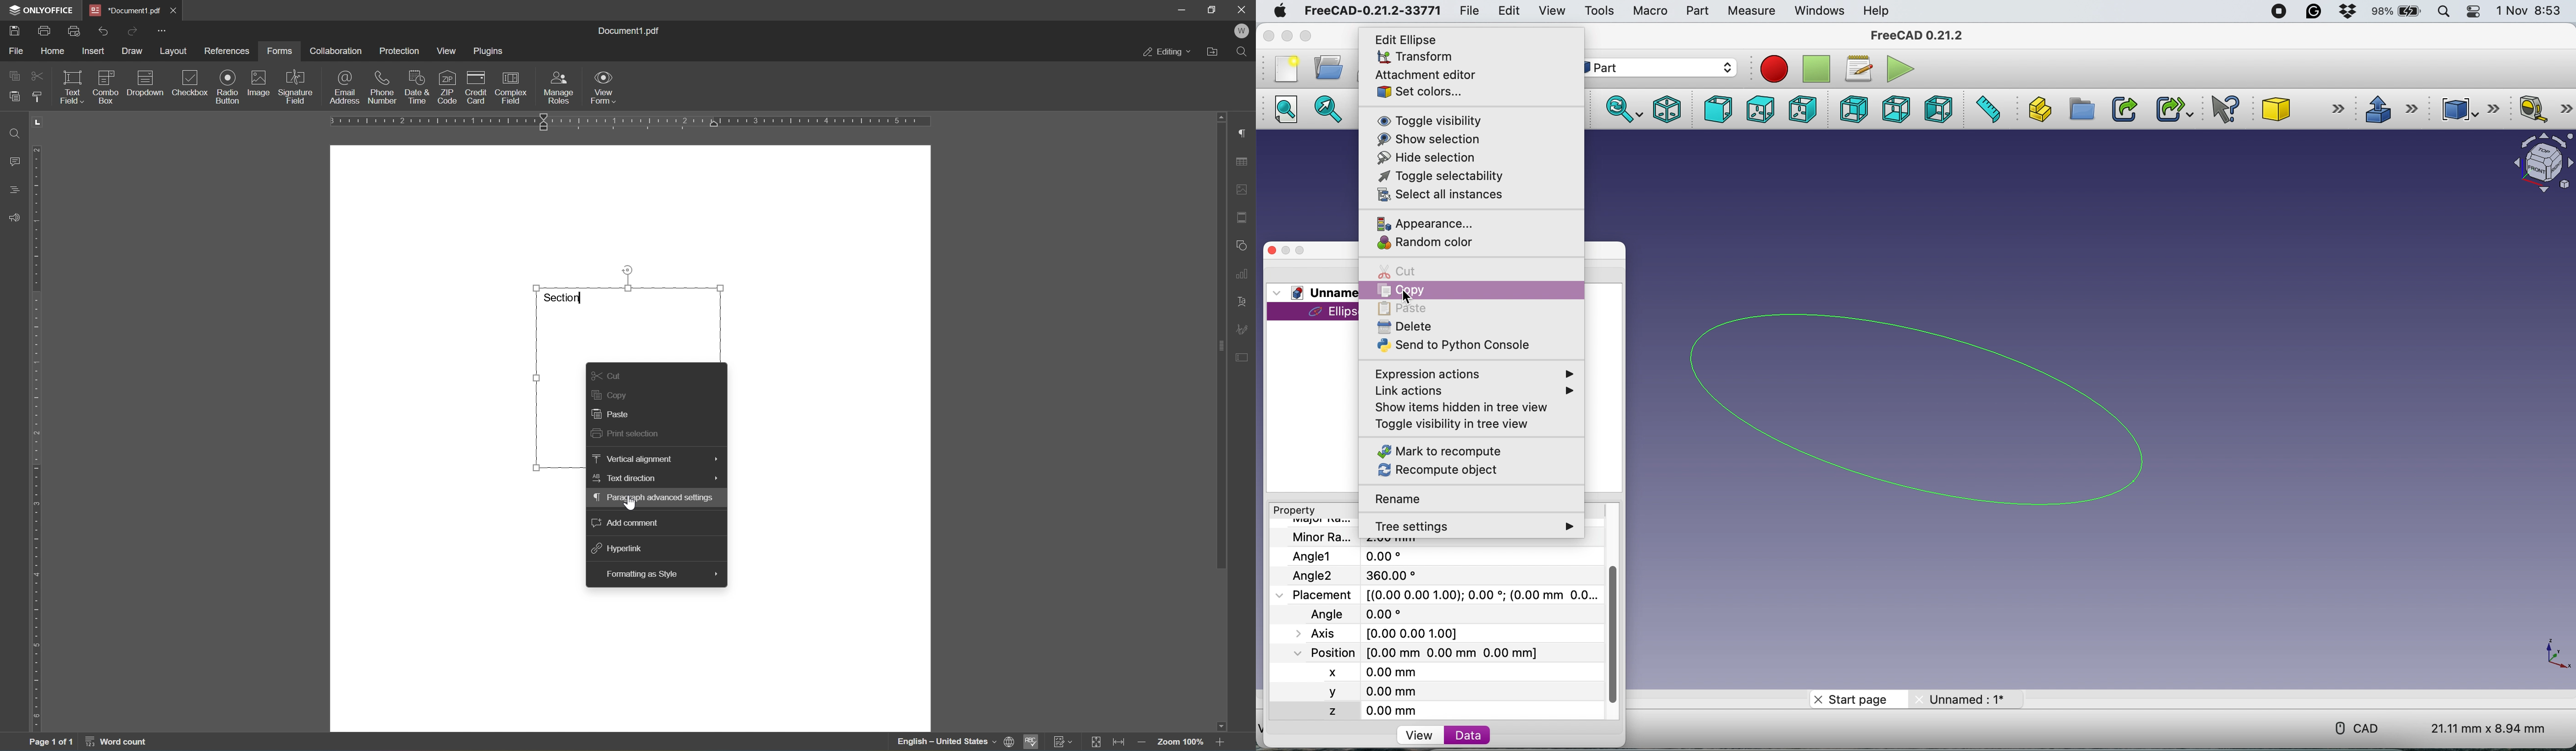 Image resolution: width=2576 pixels, height=756 pixels. Describe the element at coordinates (1615, 633) in the screenshot. I see `vertical scroll bar` at that location.